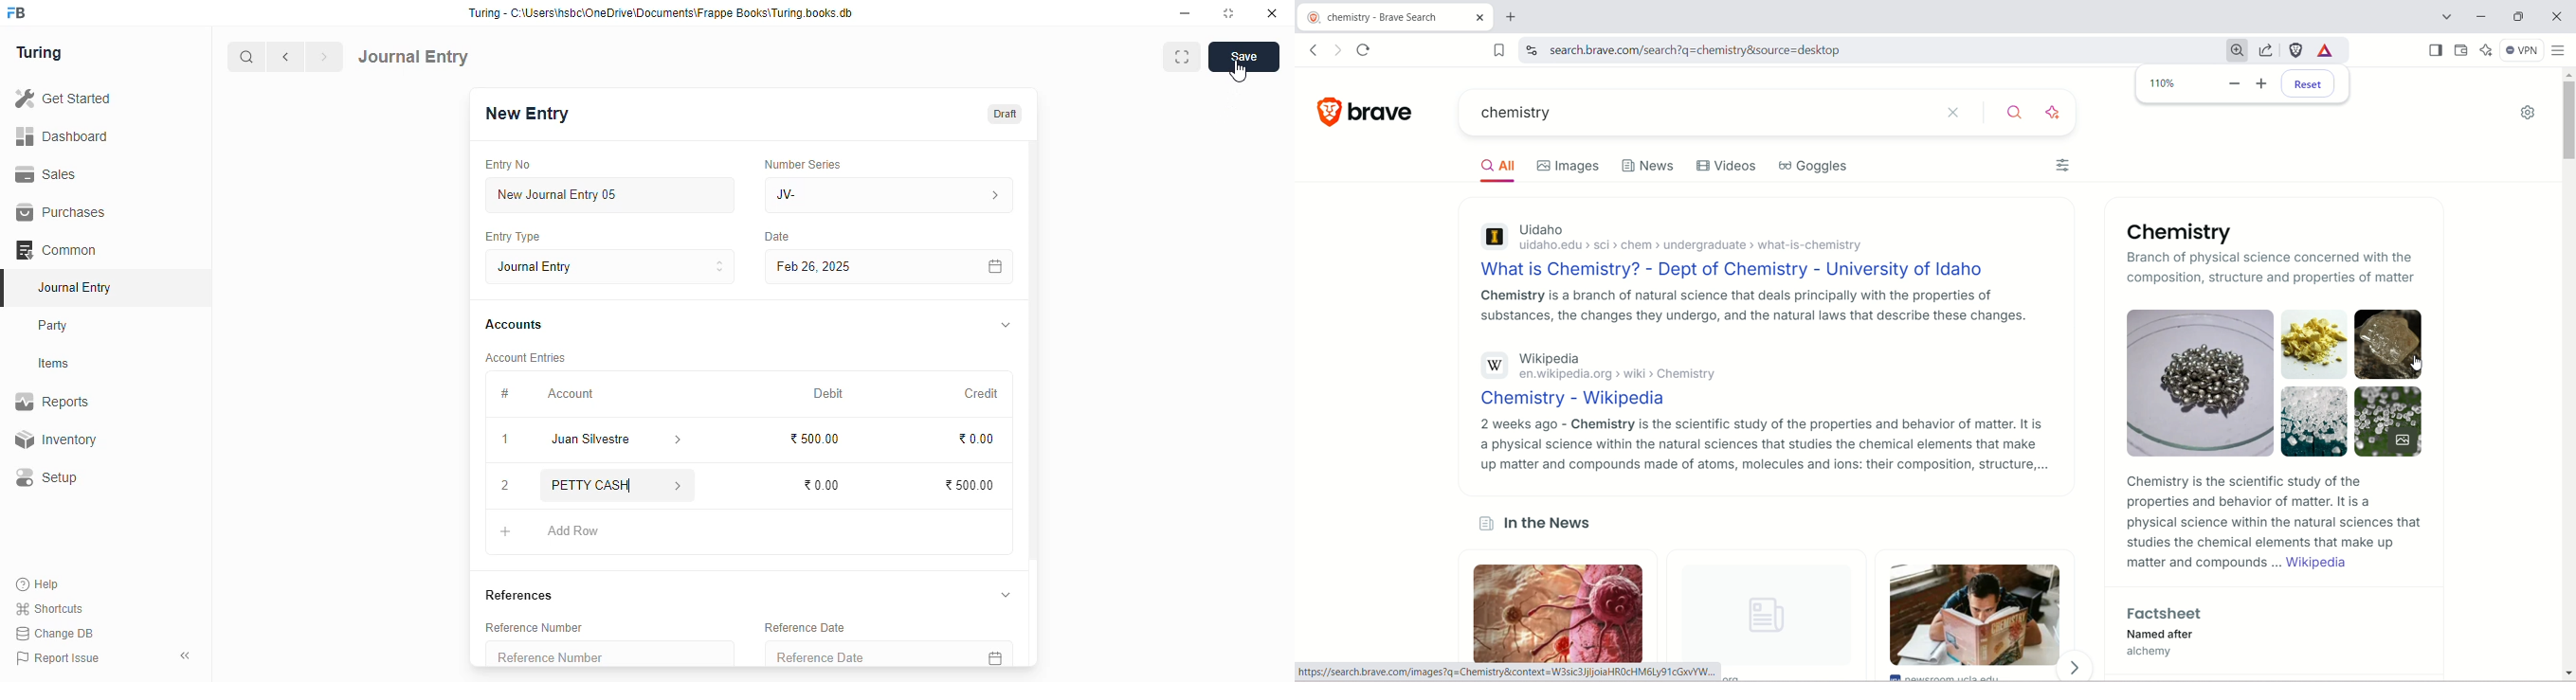  I want to click on reference date, so click(804, 627).